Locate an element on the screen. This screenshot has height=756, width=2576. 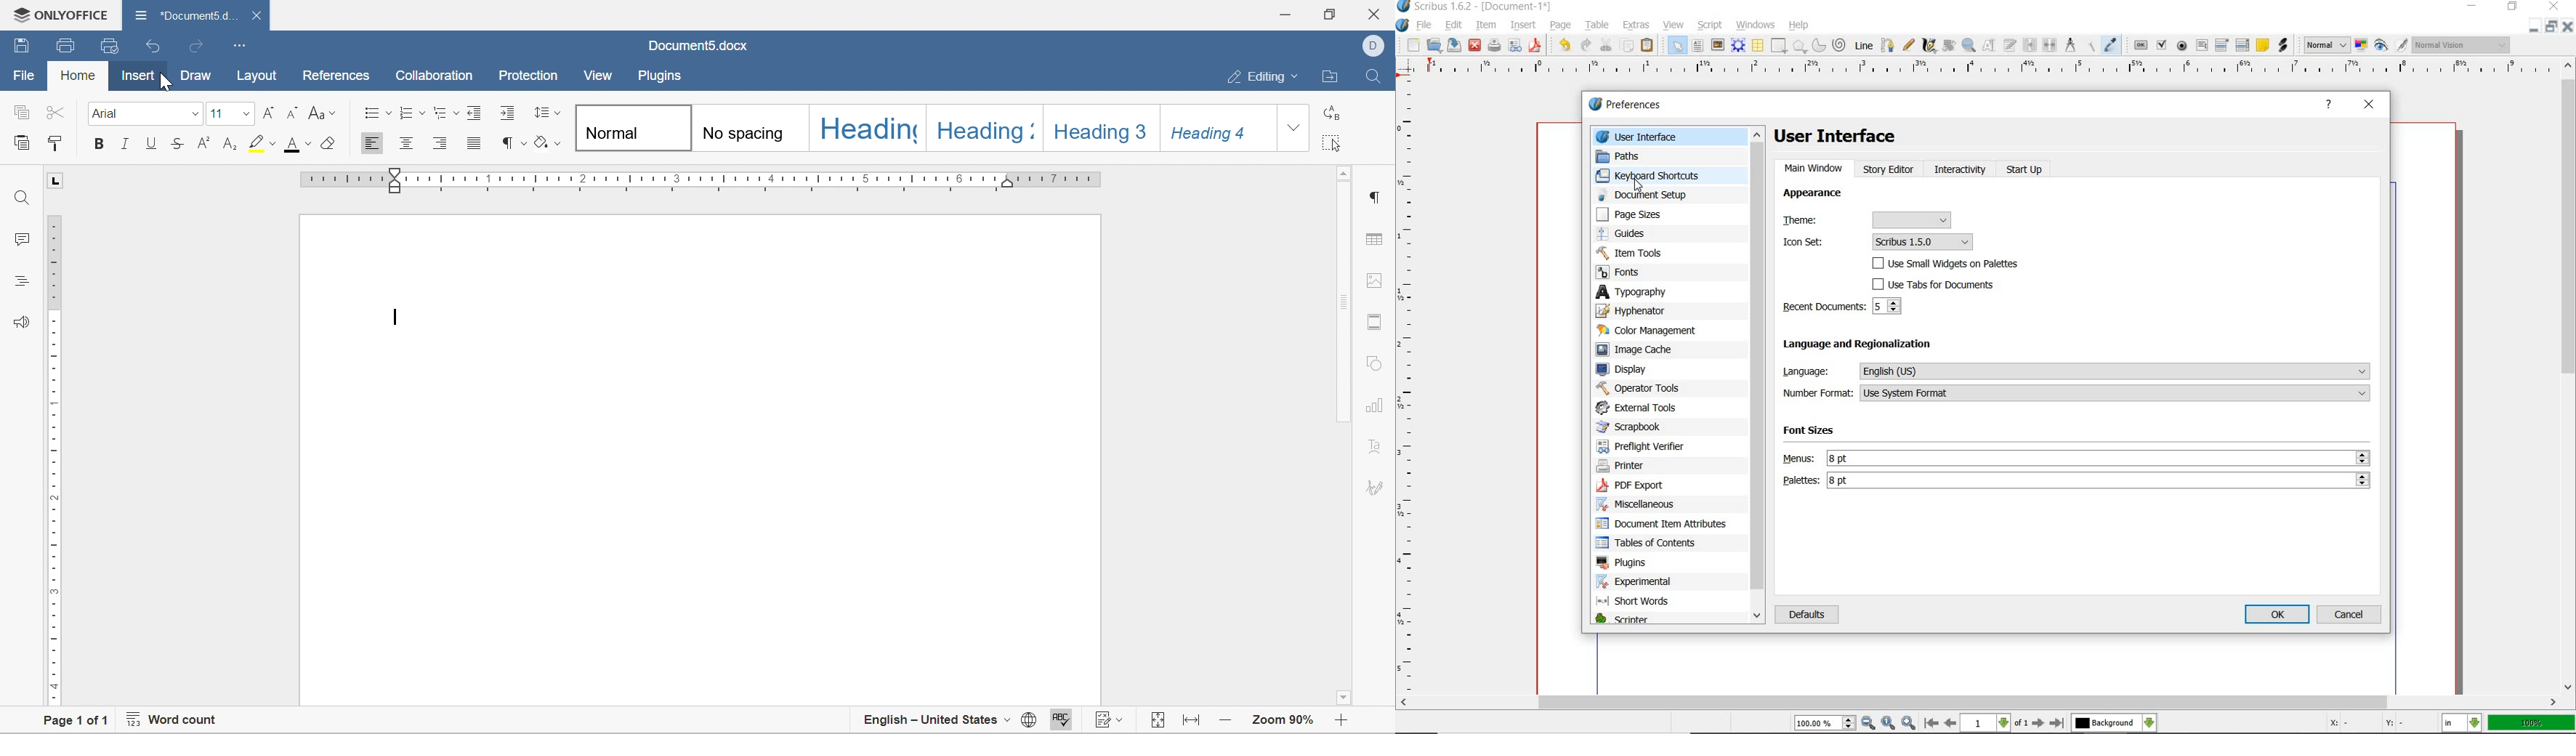
justified is located at coordinates (475, 142).